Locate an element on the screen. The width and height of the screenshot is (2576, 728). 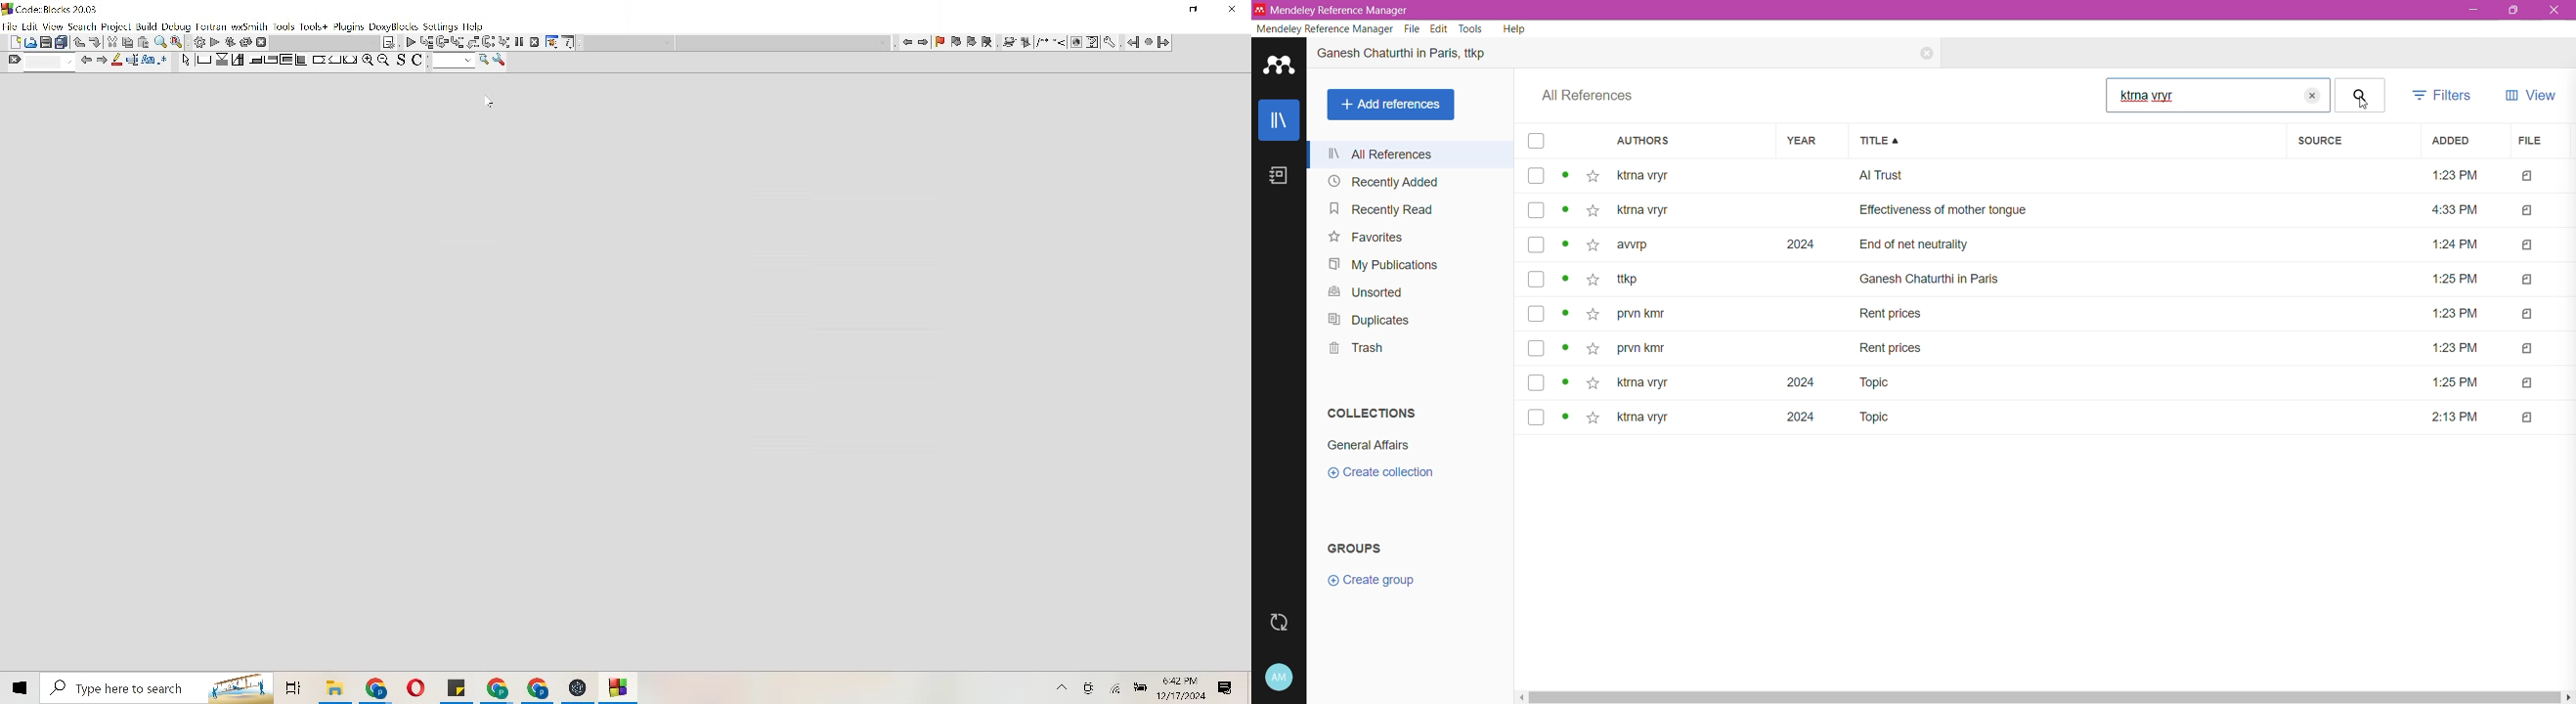
Tools is located at coordinates (1471, 29).